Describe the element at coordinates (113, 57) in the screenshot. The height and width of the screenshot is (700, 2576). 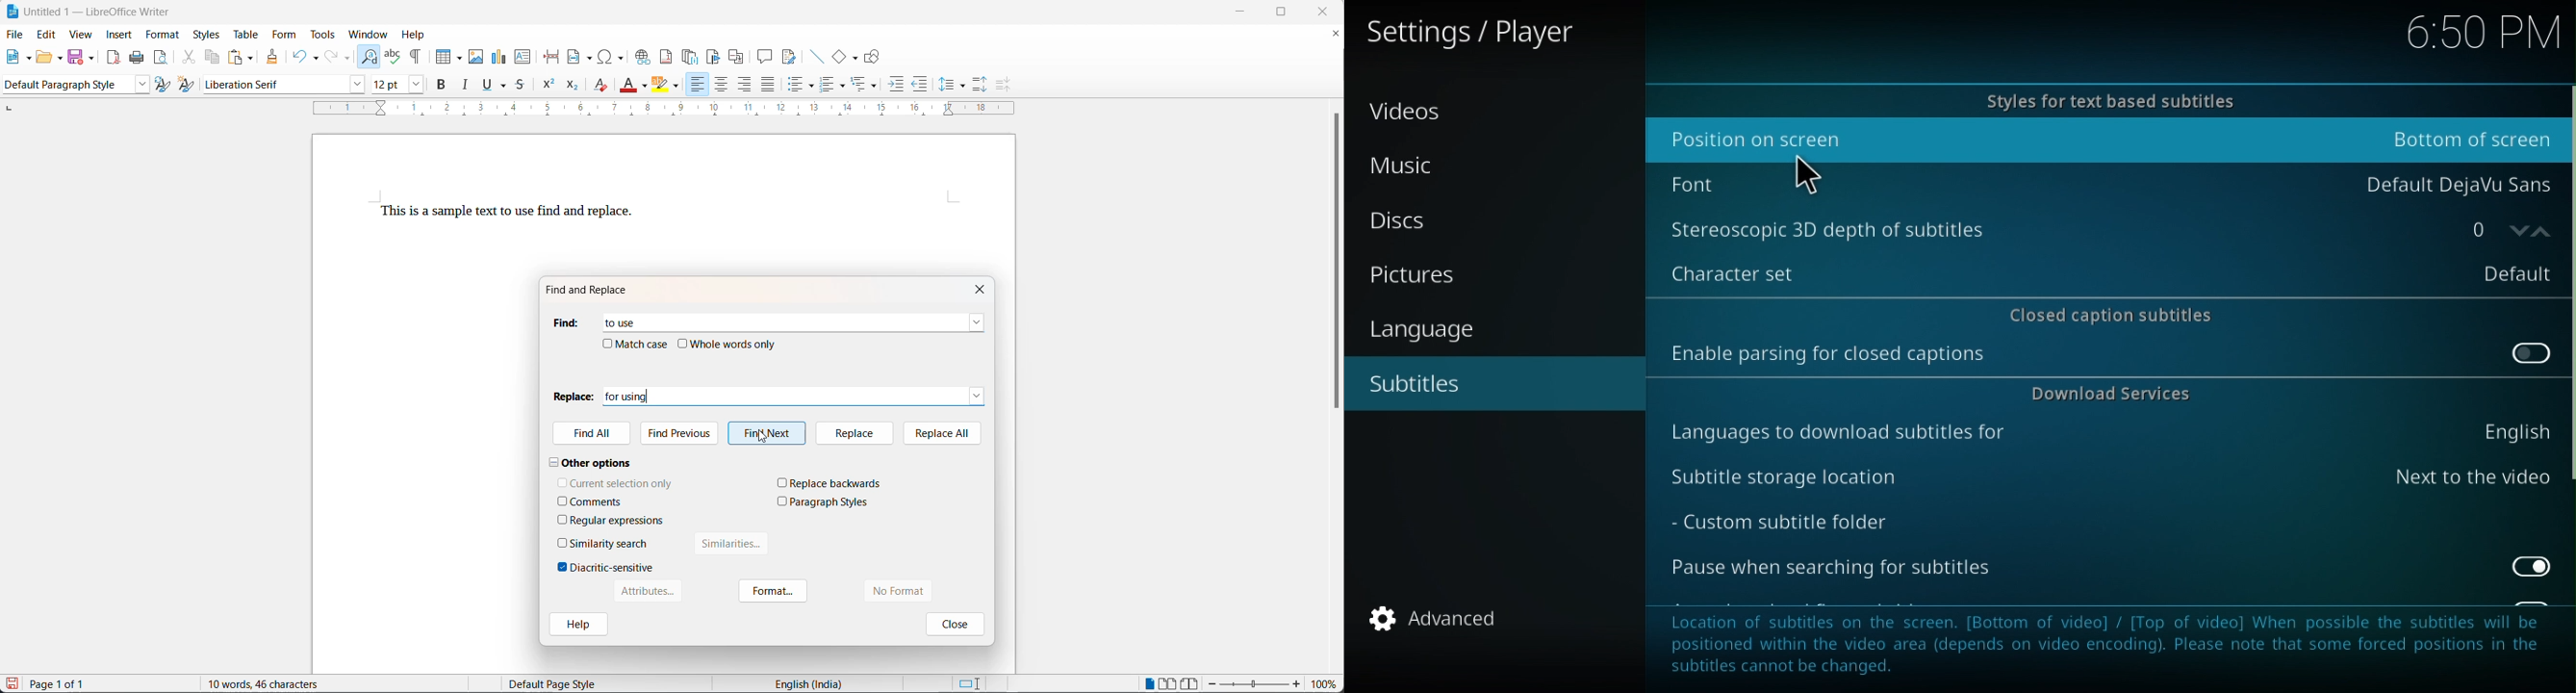
I see `export as pdf` at that location.